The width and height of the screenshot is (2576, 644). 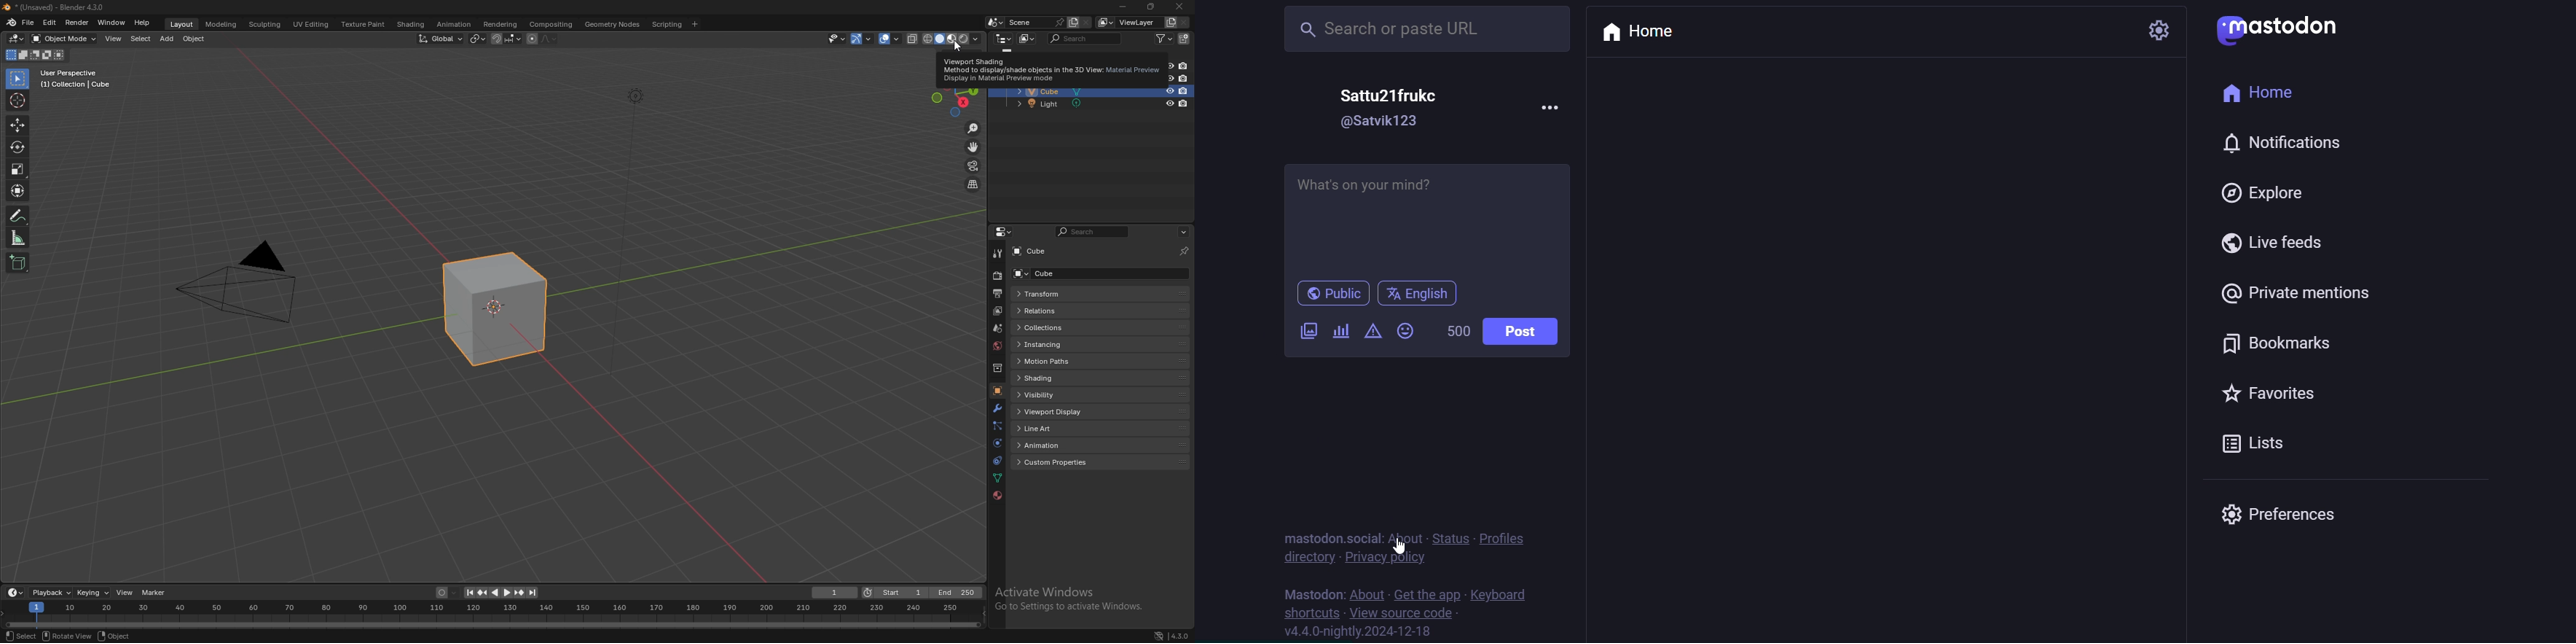 What do you see at coordinates (914, 39) in the screenshot?
I see `toggle xray` at bounding box center [914, 39].